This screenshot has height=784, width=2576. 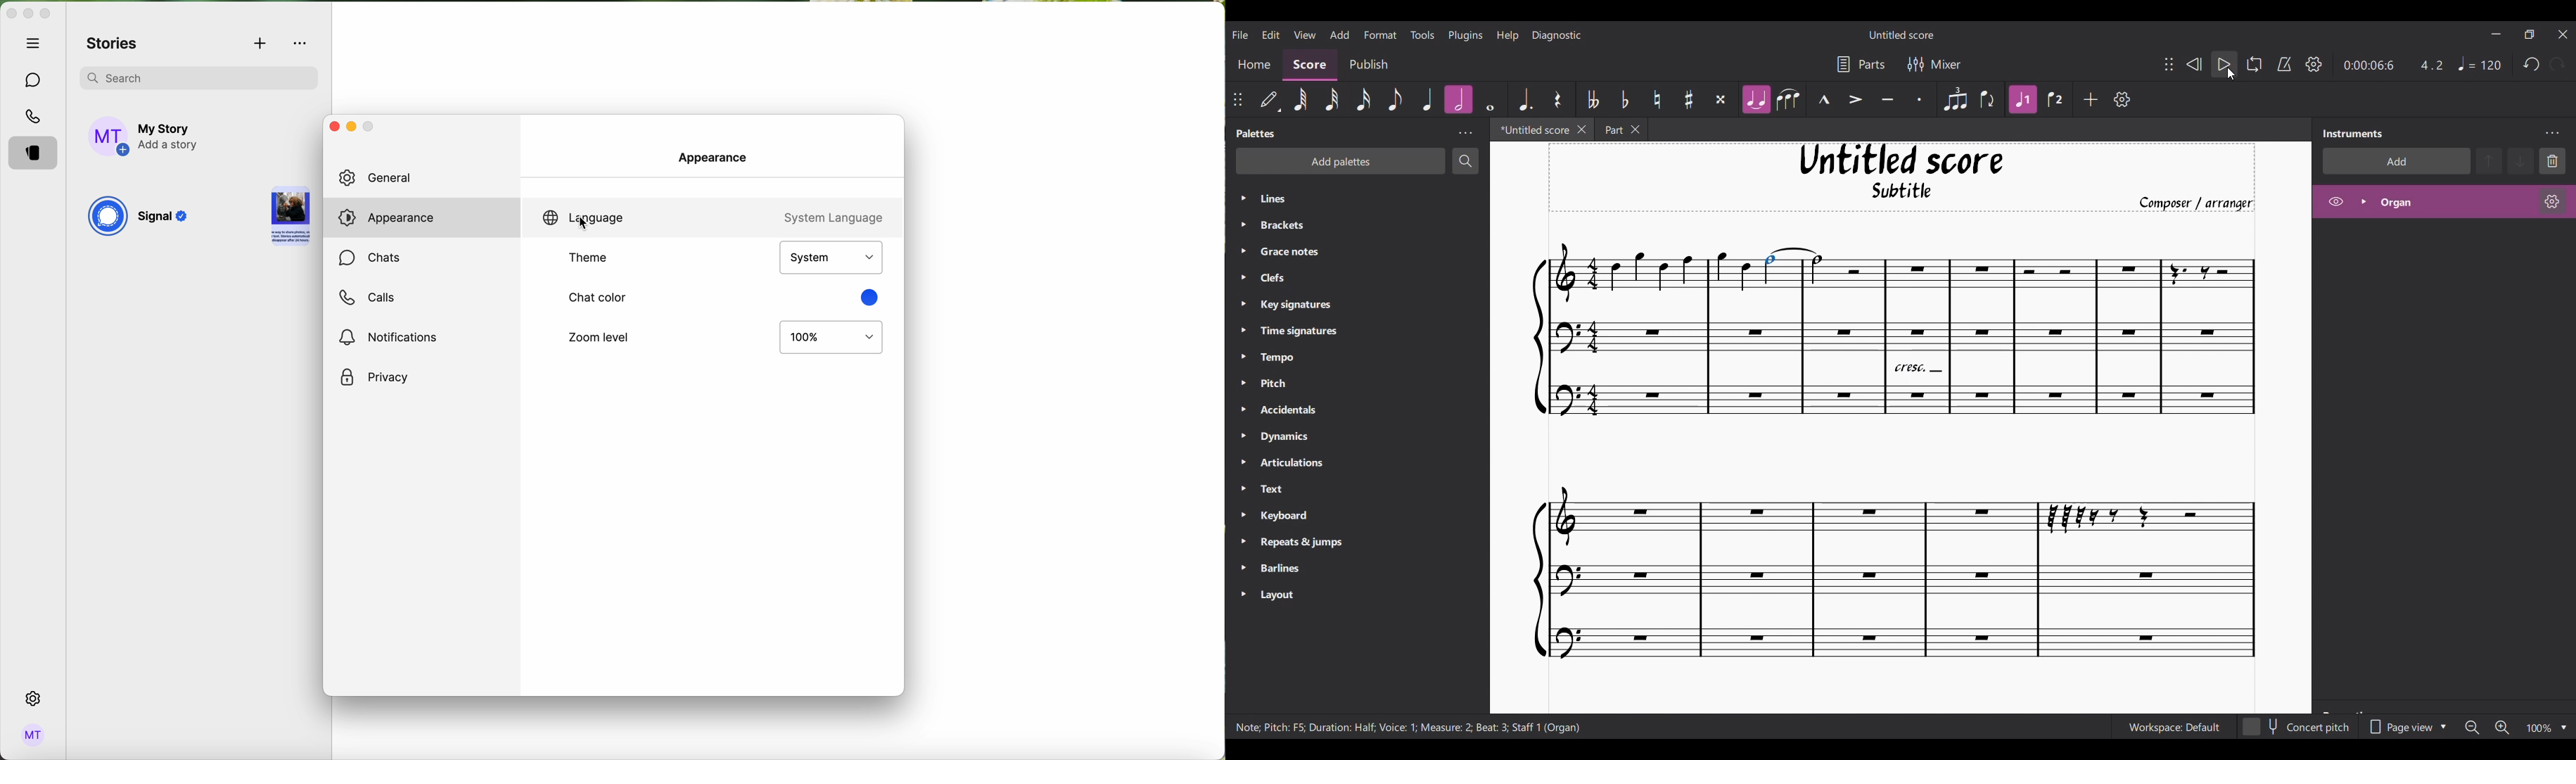 What do you see at coordinates (2255, 64) in the screenshot?
I see `Looping playback` at bounding box center [2255, 64].